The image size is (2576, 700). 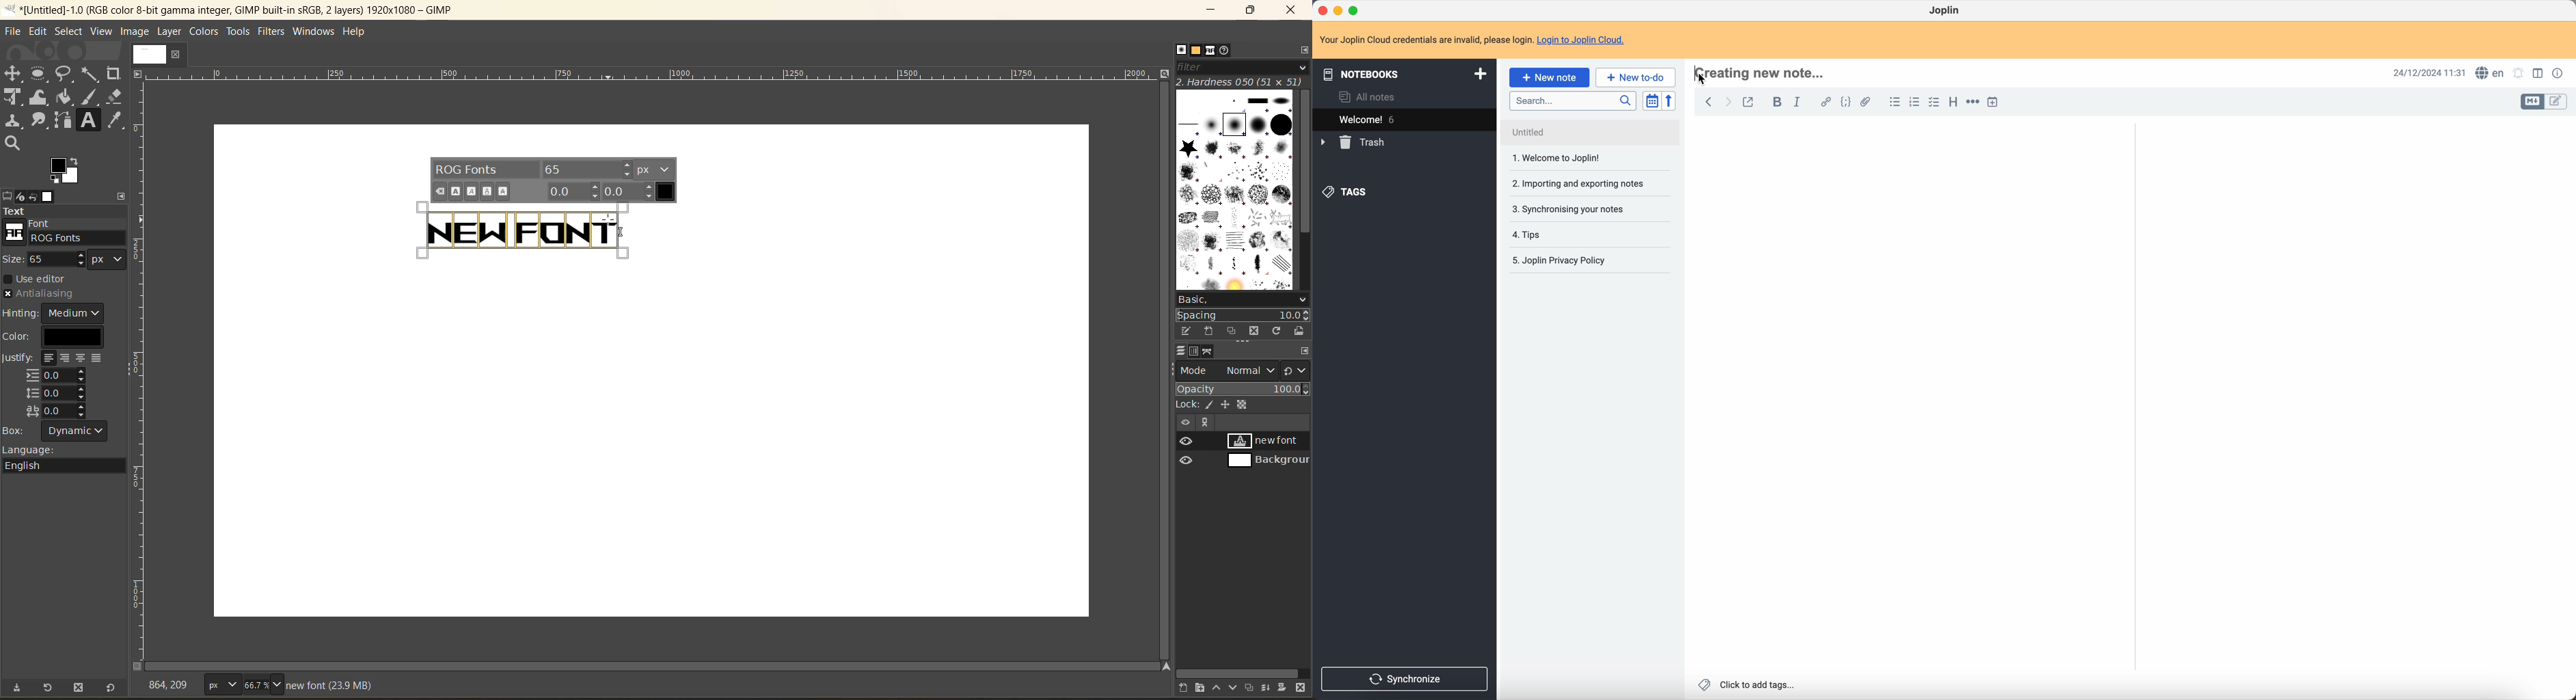 I want to click on device status, so click(x=21, y=197).